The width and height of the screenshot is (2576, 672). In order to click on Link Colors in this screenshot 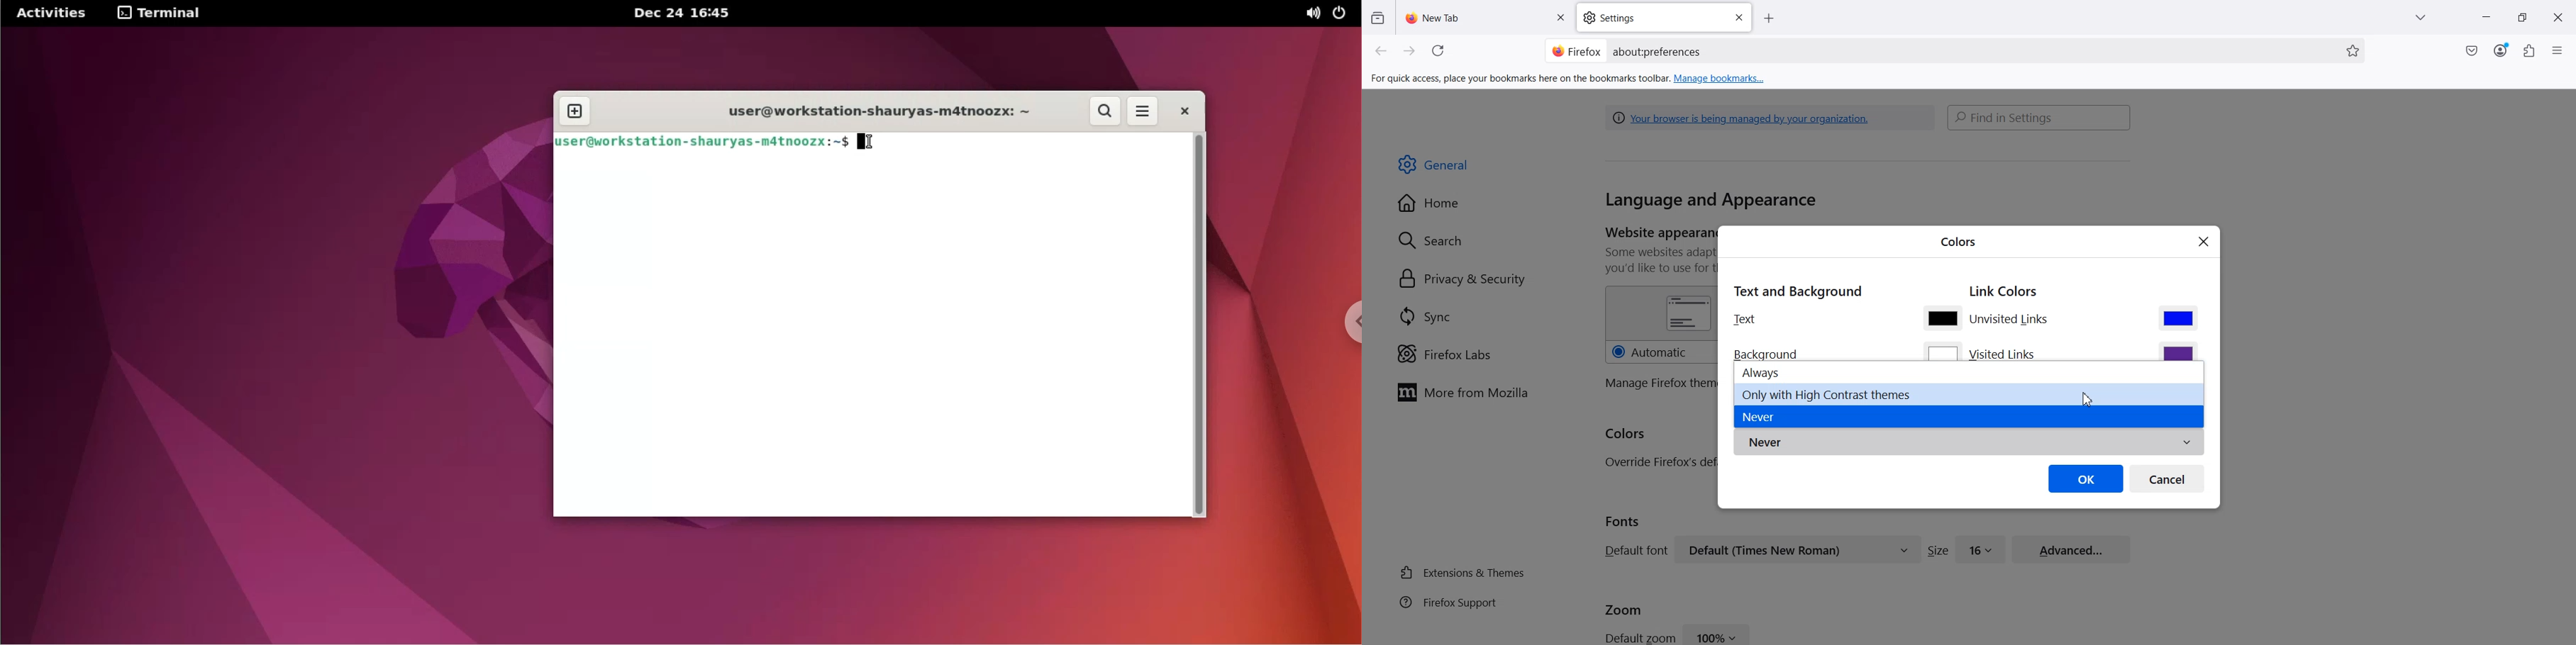, I will do `click(2004, 292)`.